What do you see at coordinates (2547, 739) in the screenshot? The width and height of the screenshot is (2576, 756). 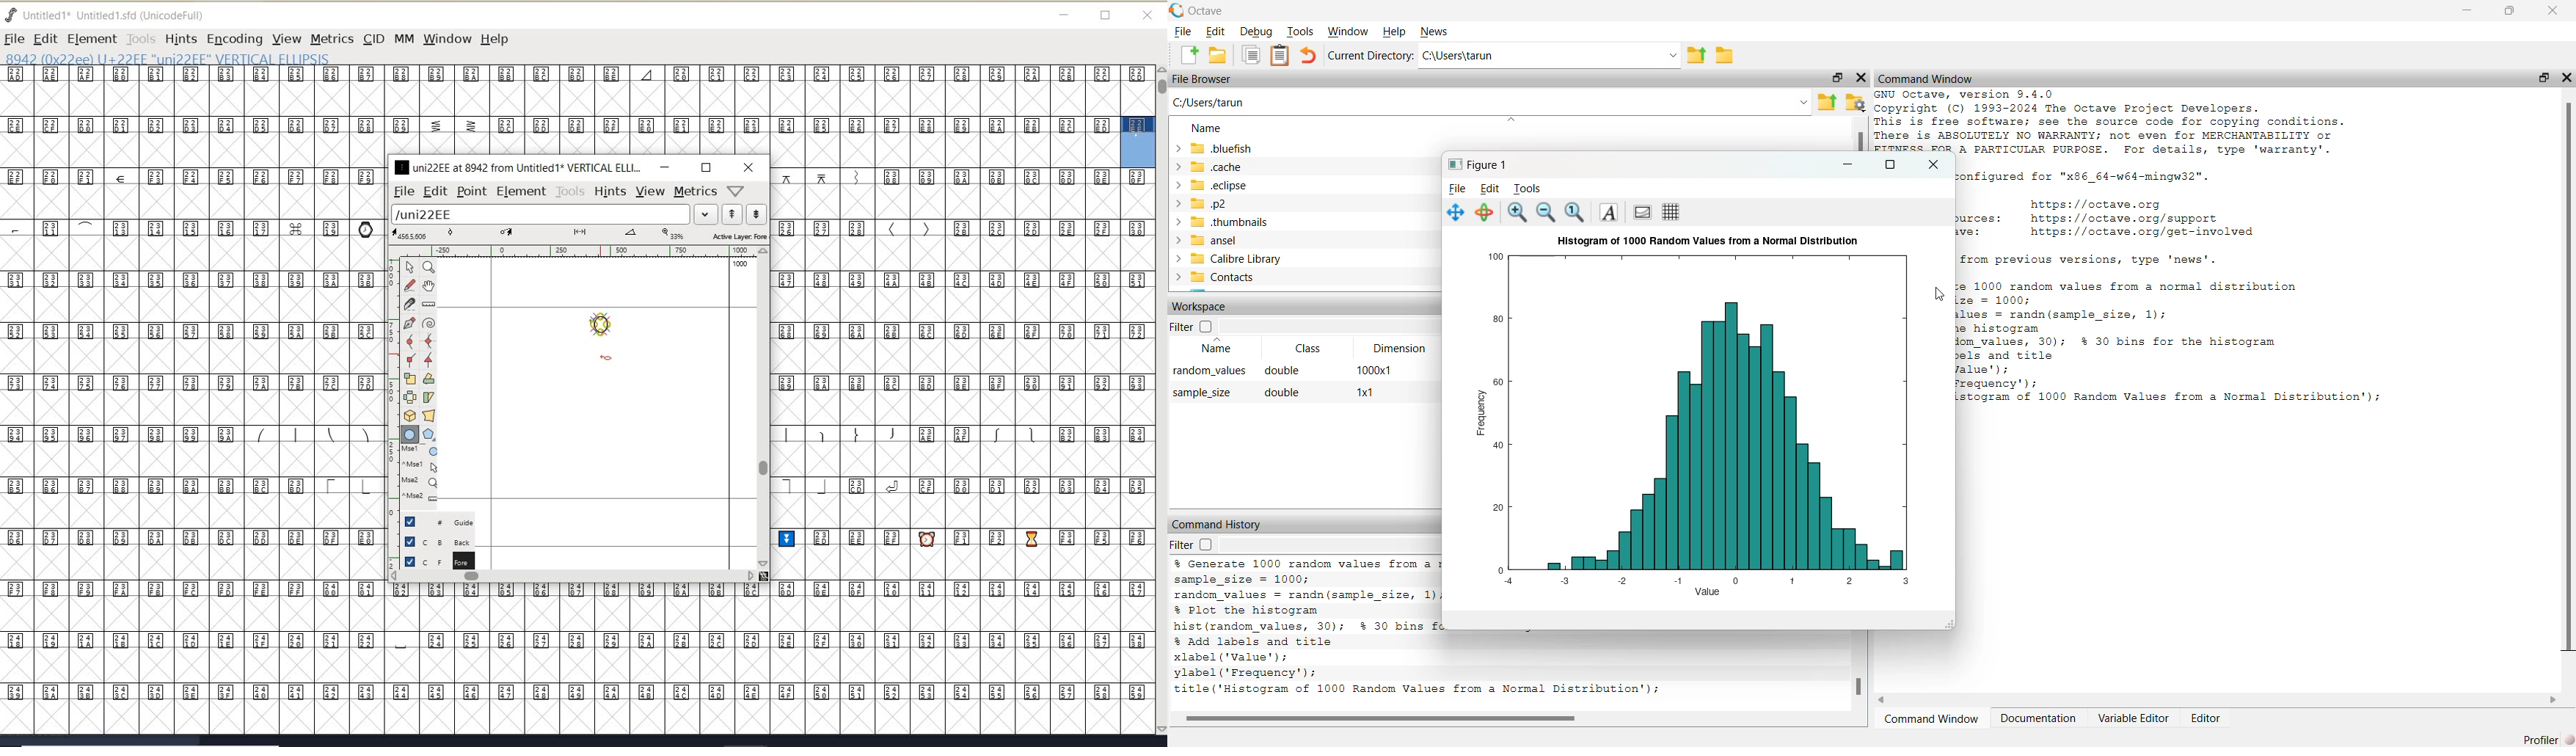 I see `Profiler` at bounding box center [2547, 739].